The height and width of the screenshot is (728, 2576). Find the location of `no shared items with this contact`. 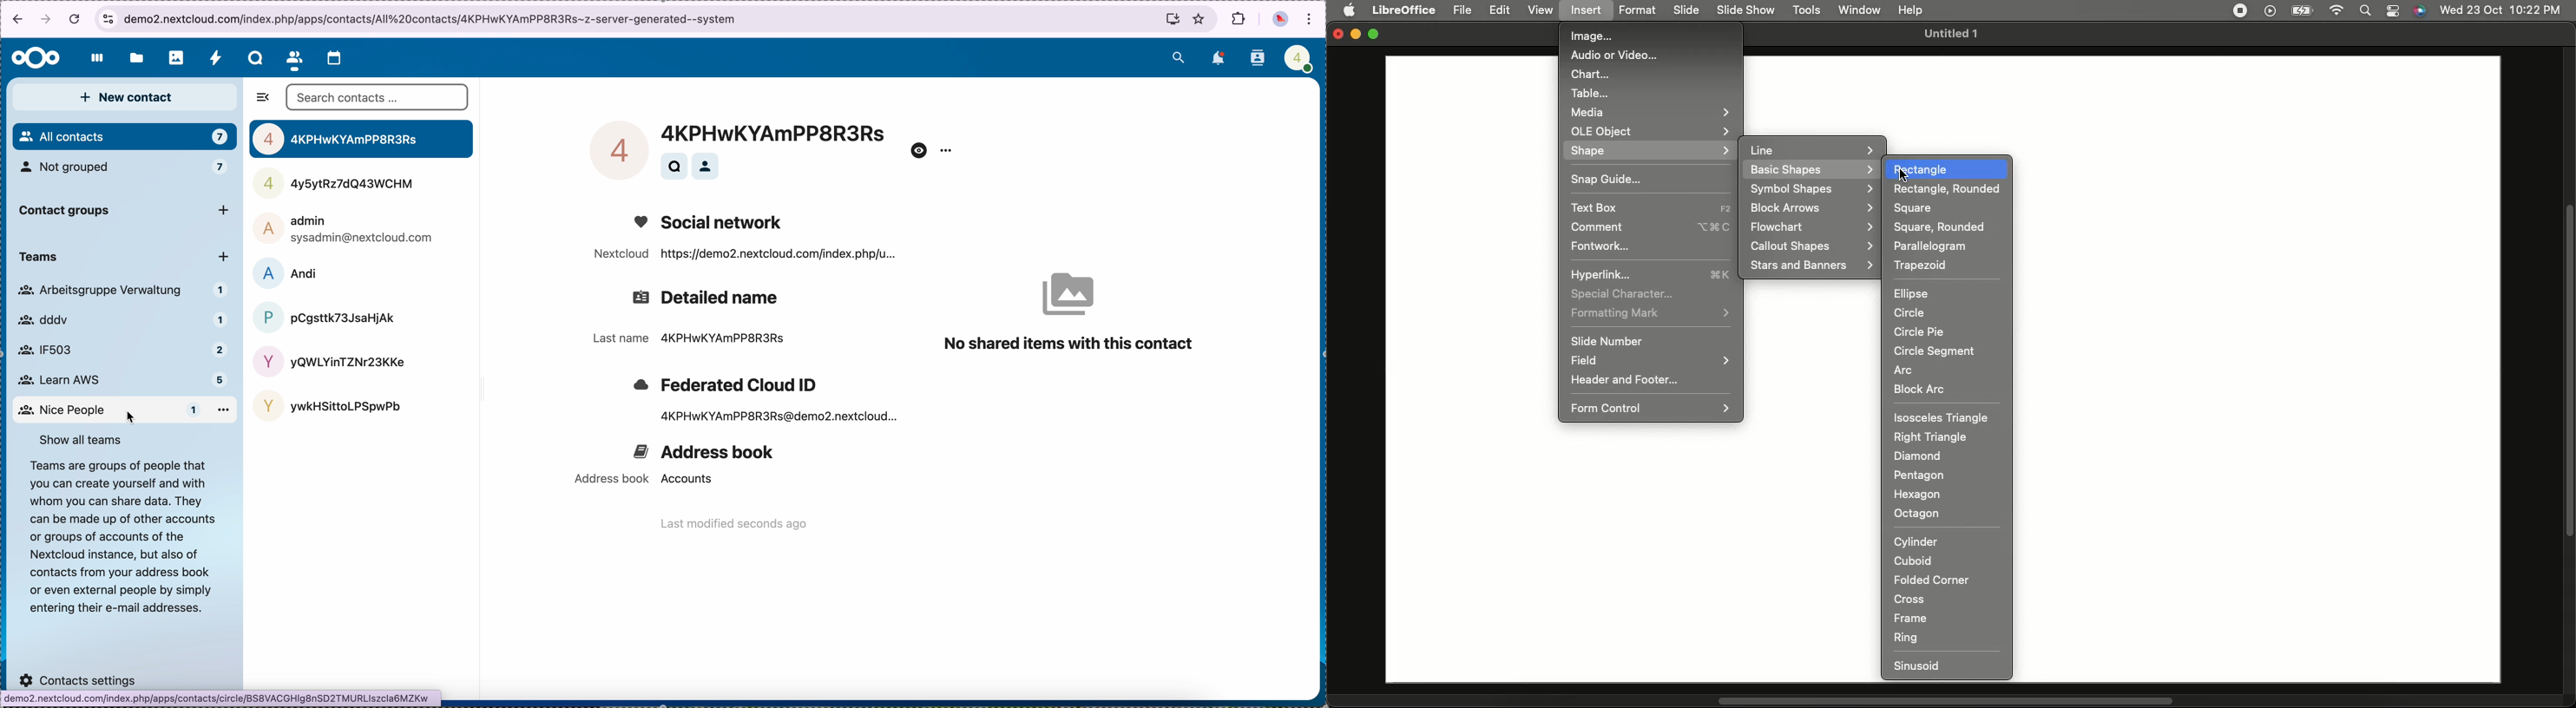

no shared items with this contact is located at coordinates (1074, 307).